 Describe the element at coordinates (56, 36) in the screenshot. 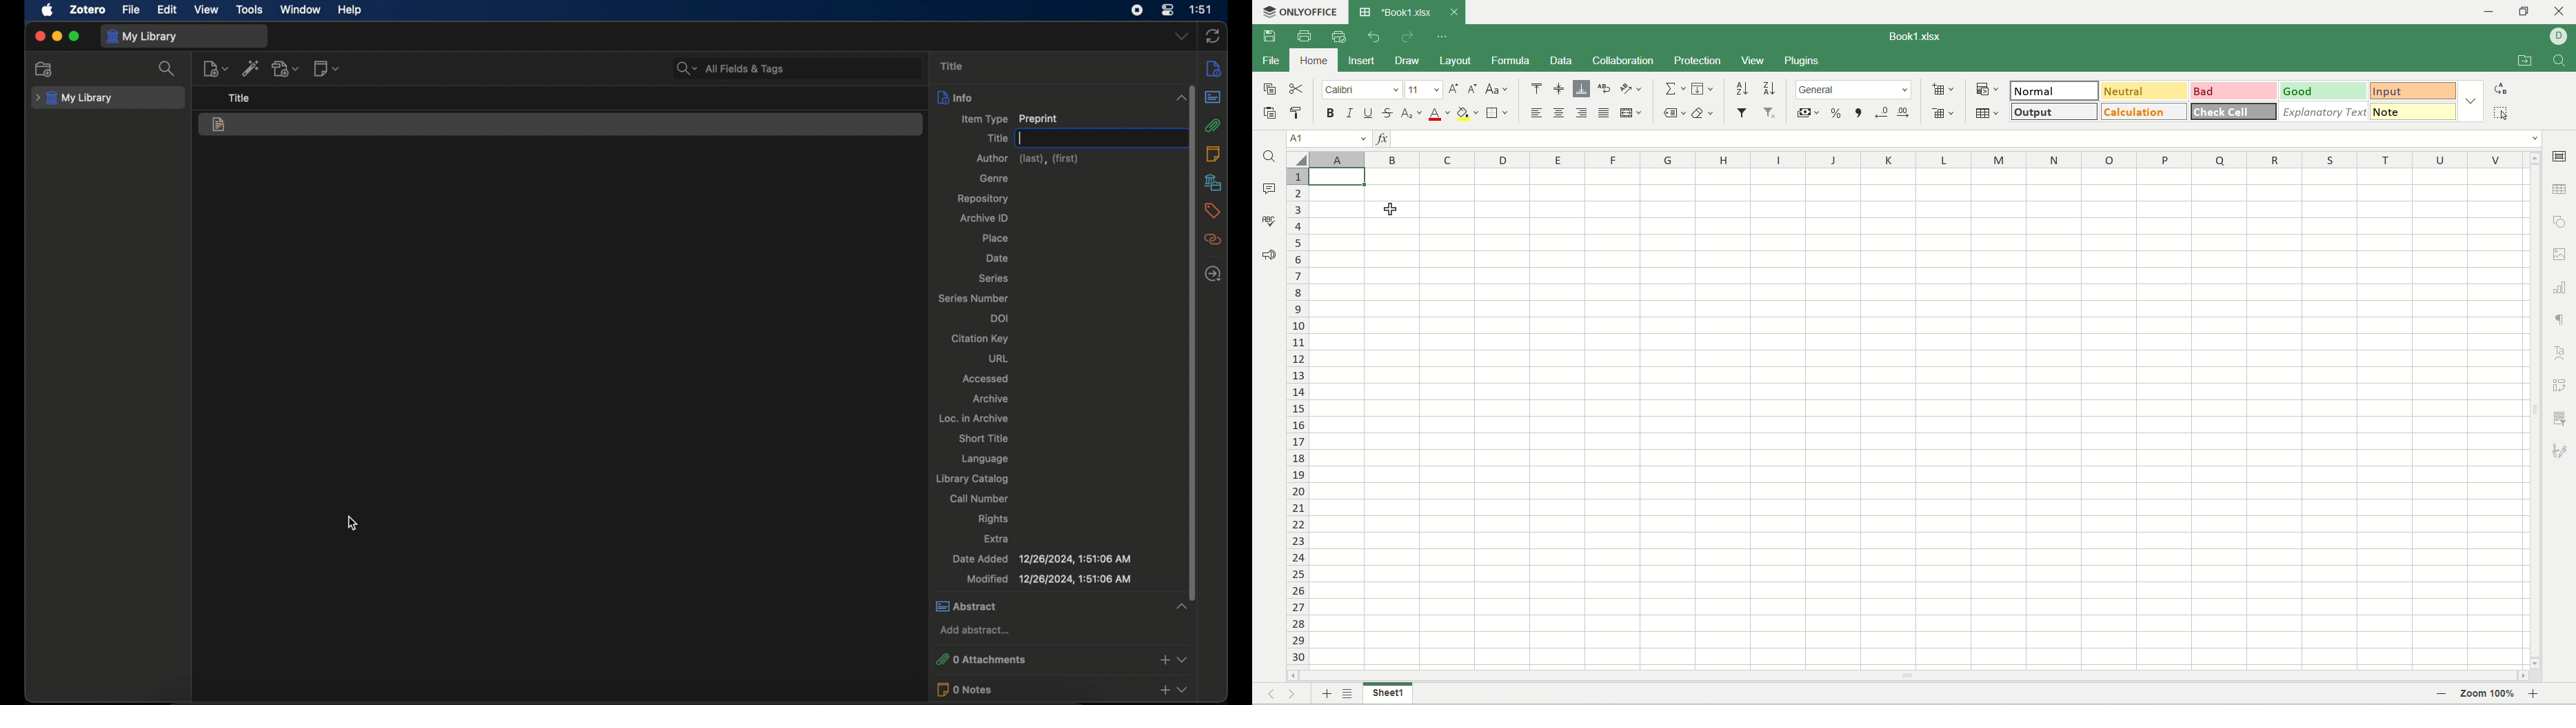

I see `minimize` at that location.